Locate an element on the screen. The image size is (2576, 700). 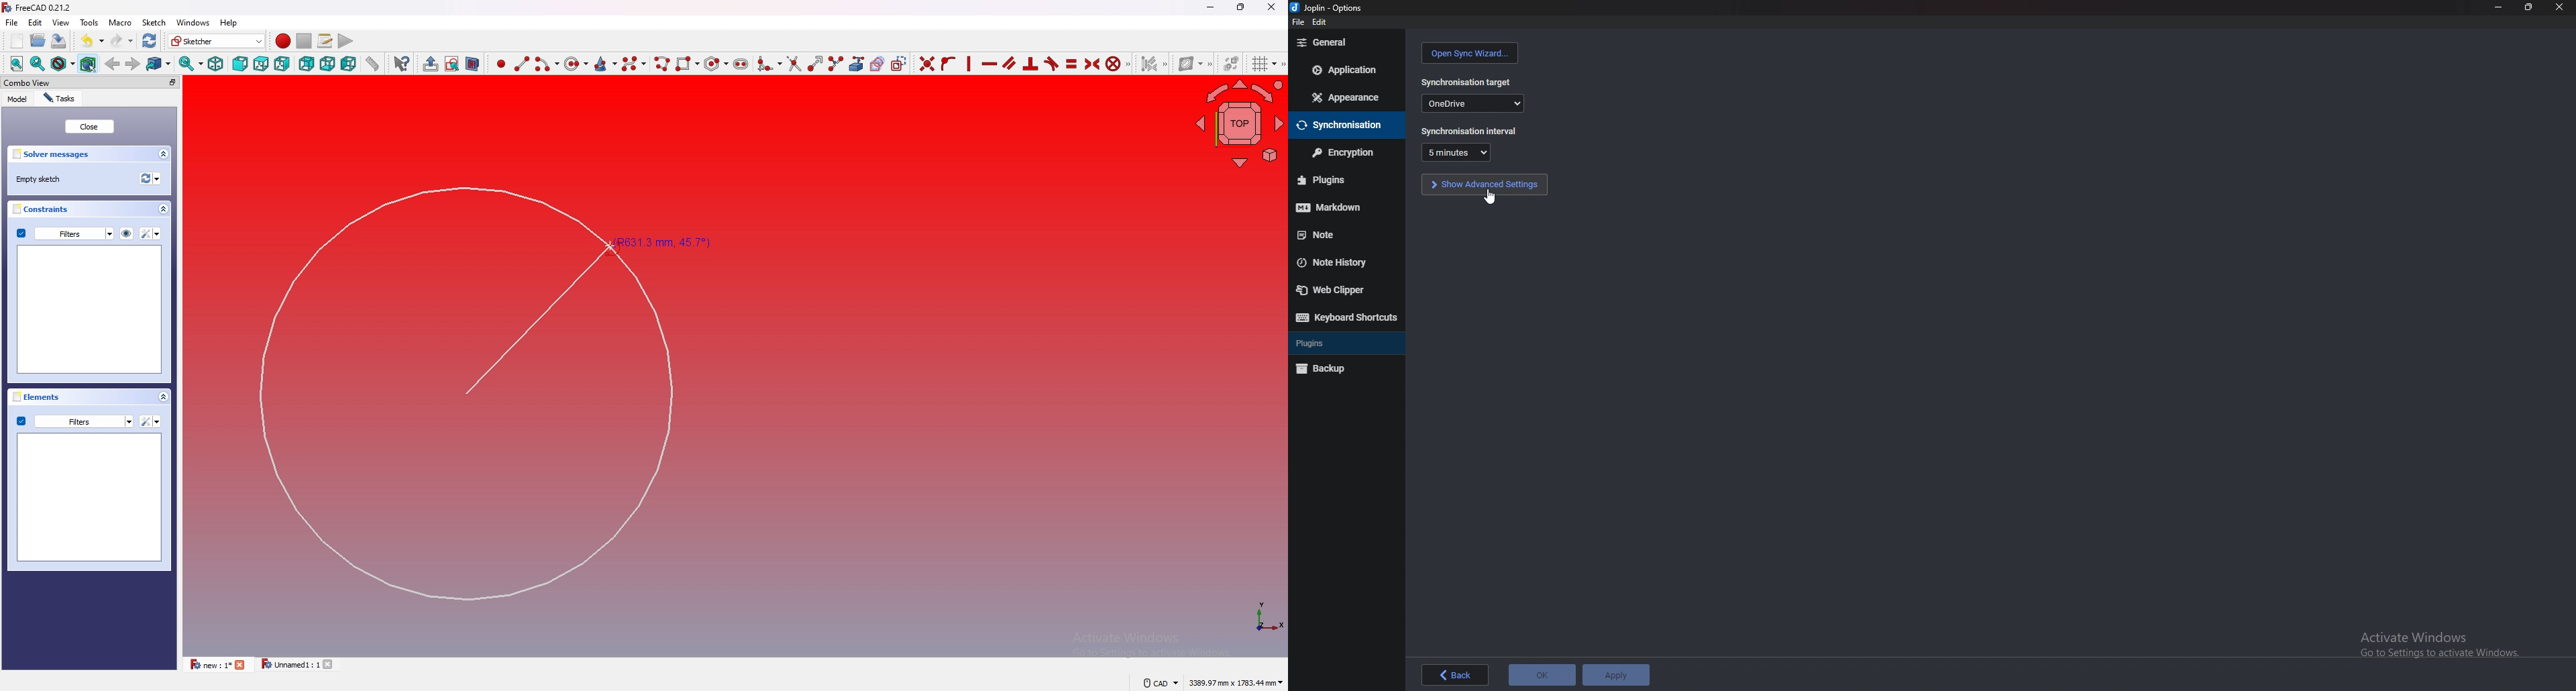
constraint coincident is located at coordinates (926, 62).